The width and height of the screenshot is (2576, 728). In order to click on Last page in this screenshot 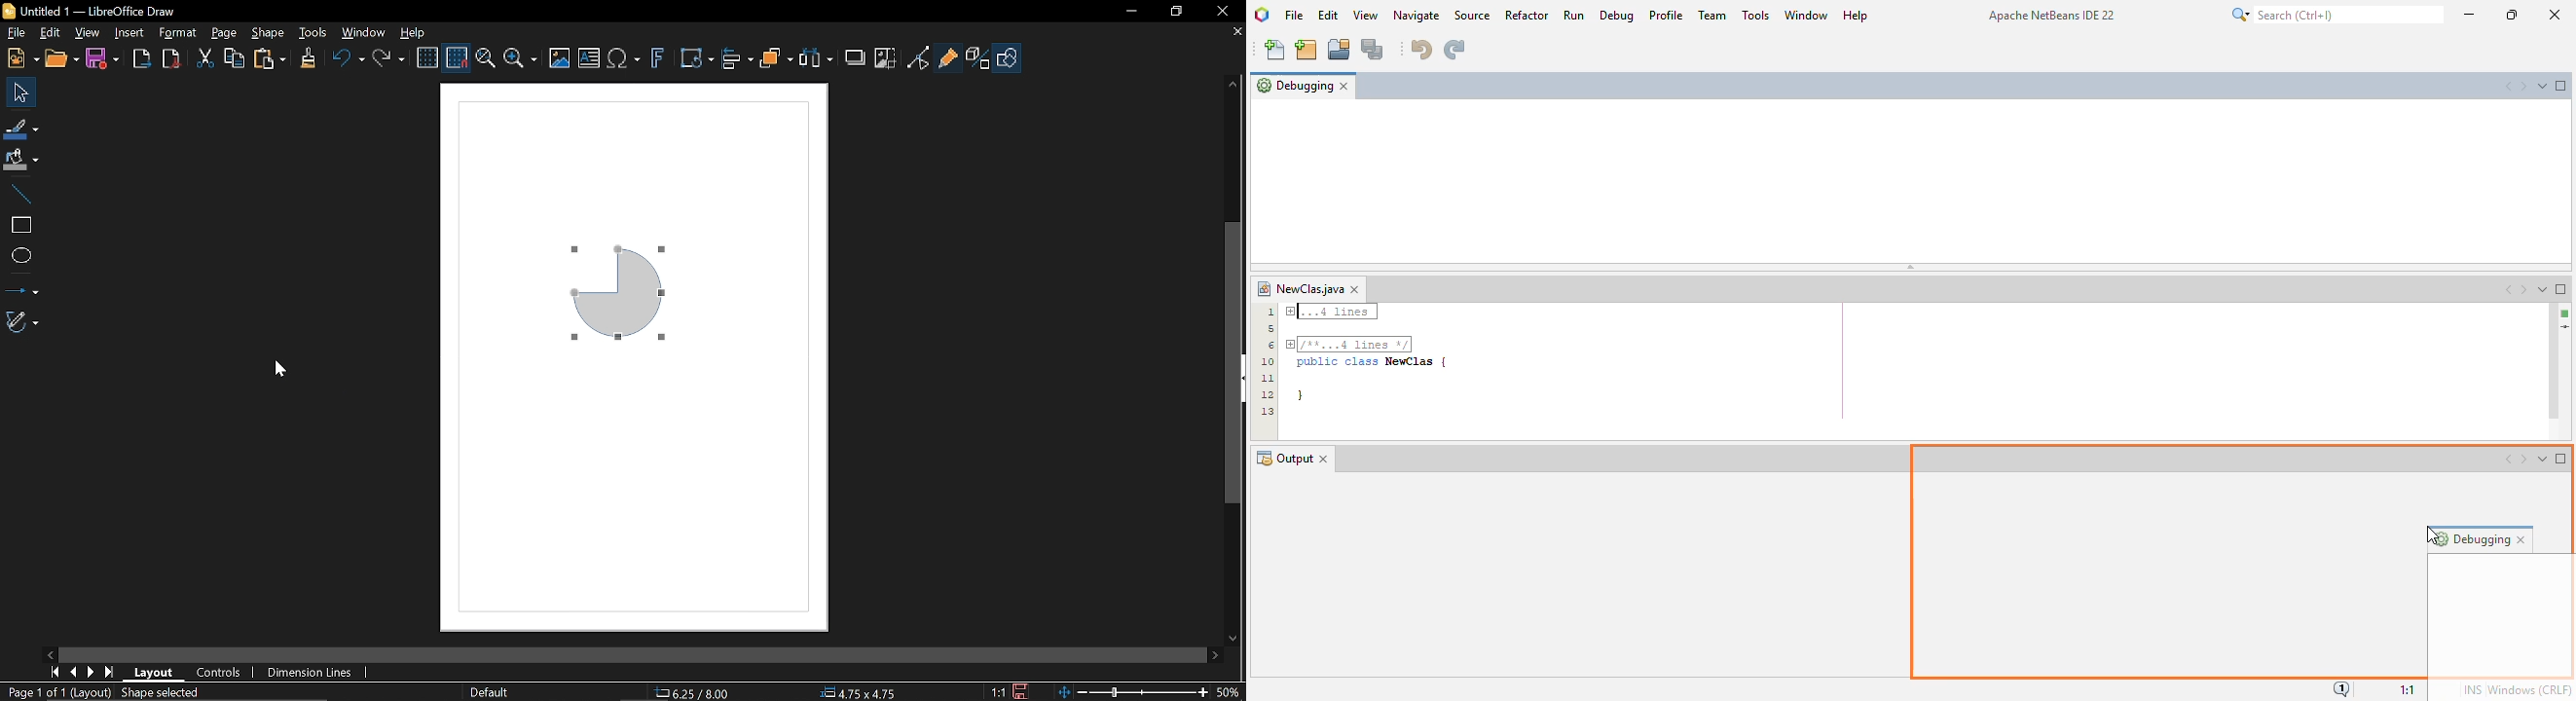, I will do `click(109, 673)`.